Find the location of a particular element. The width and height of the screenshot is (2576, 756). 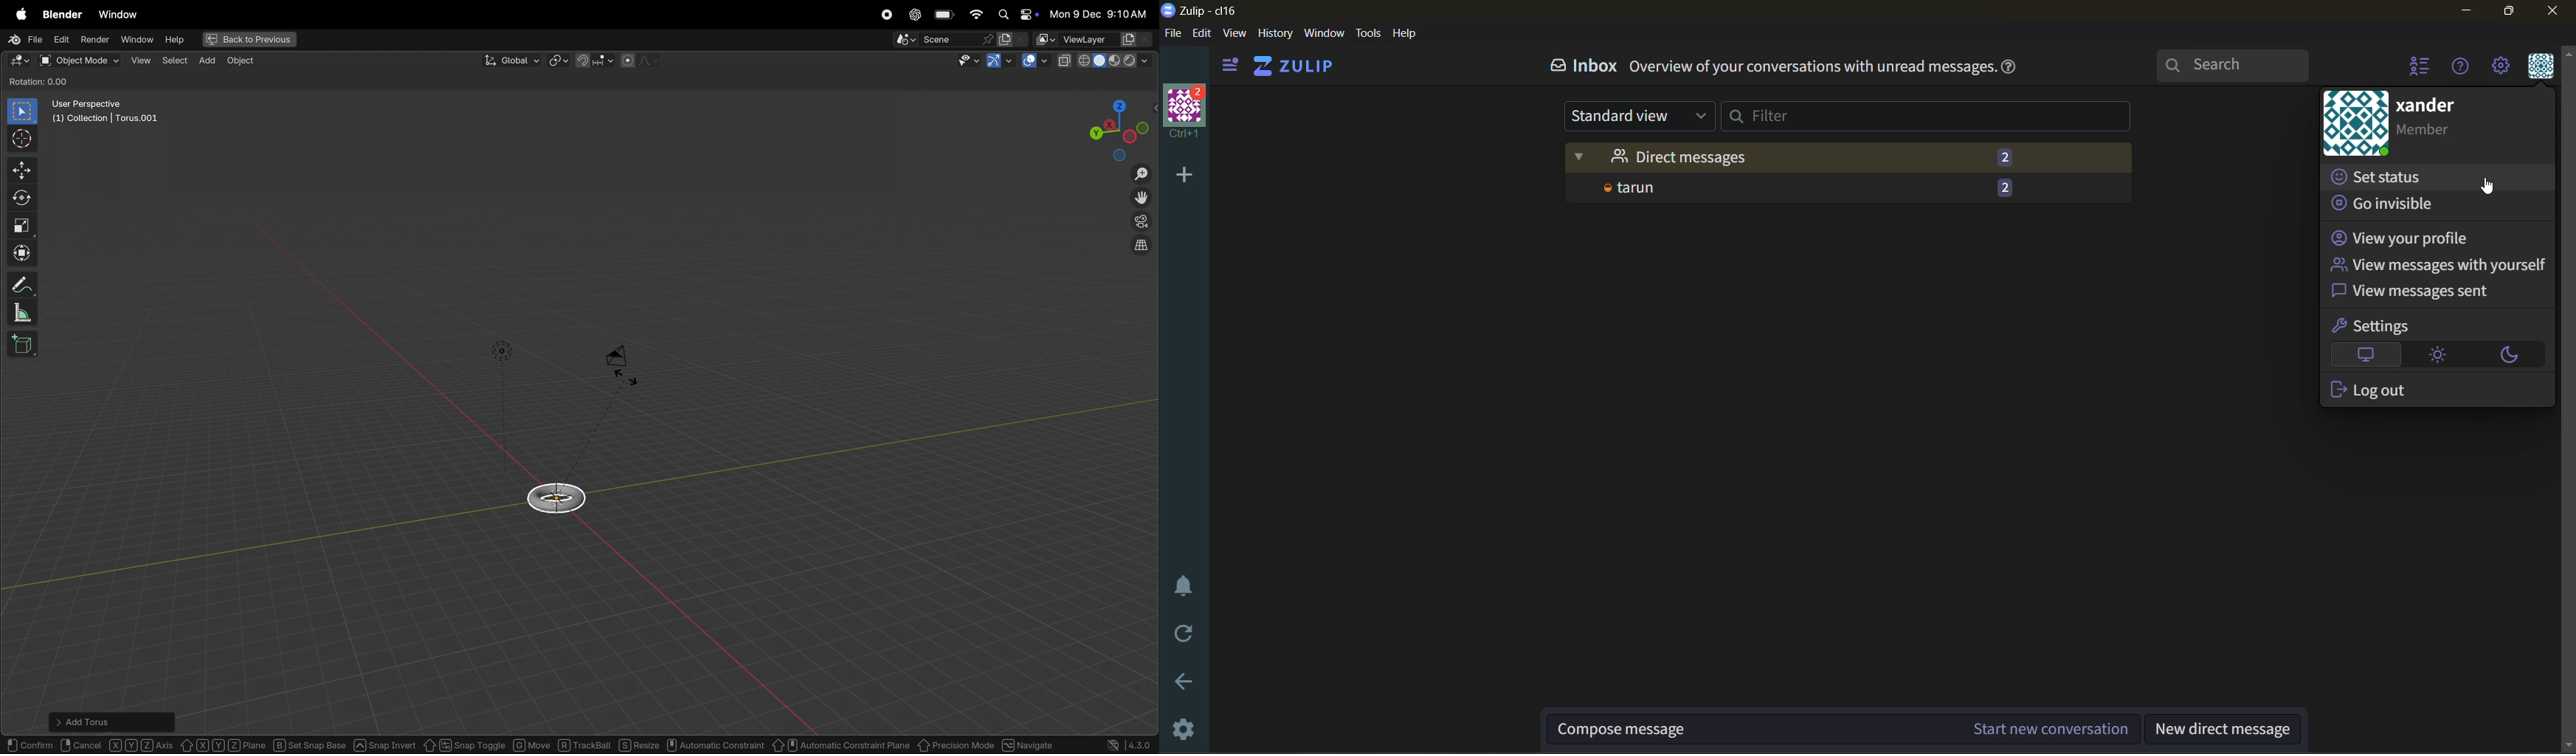

options is located at coordinates (1128, 82).